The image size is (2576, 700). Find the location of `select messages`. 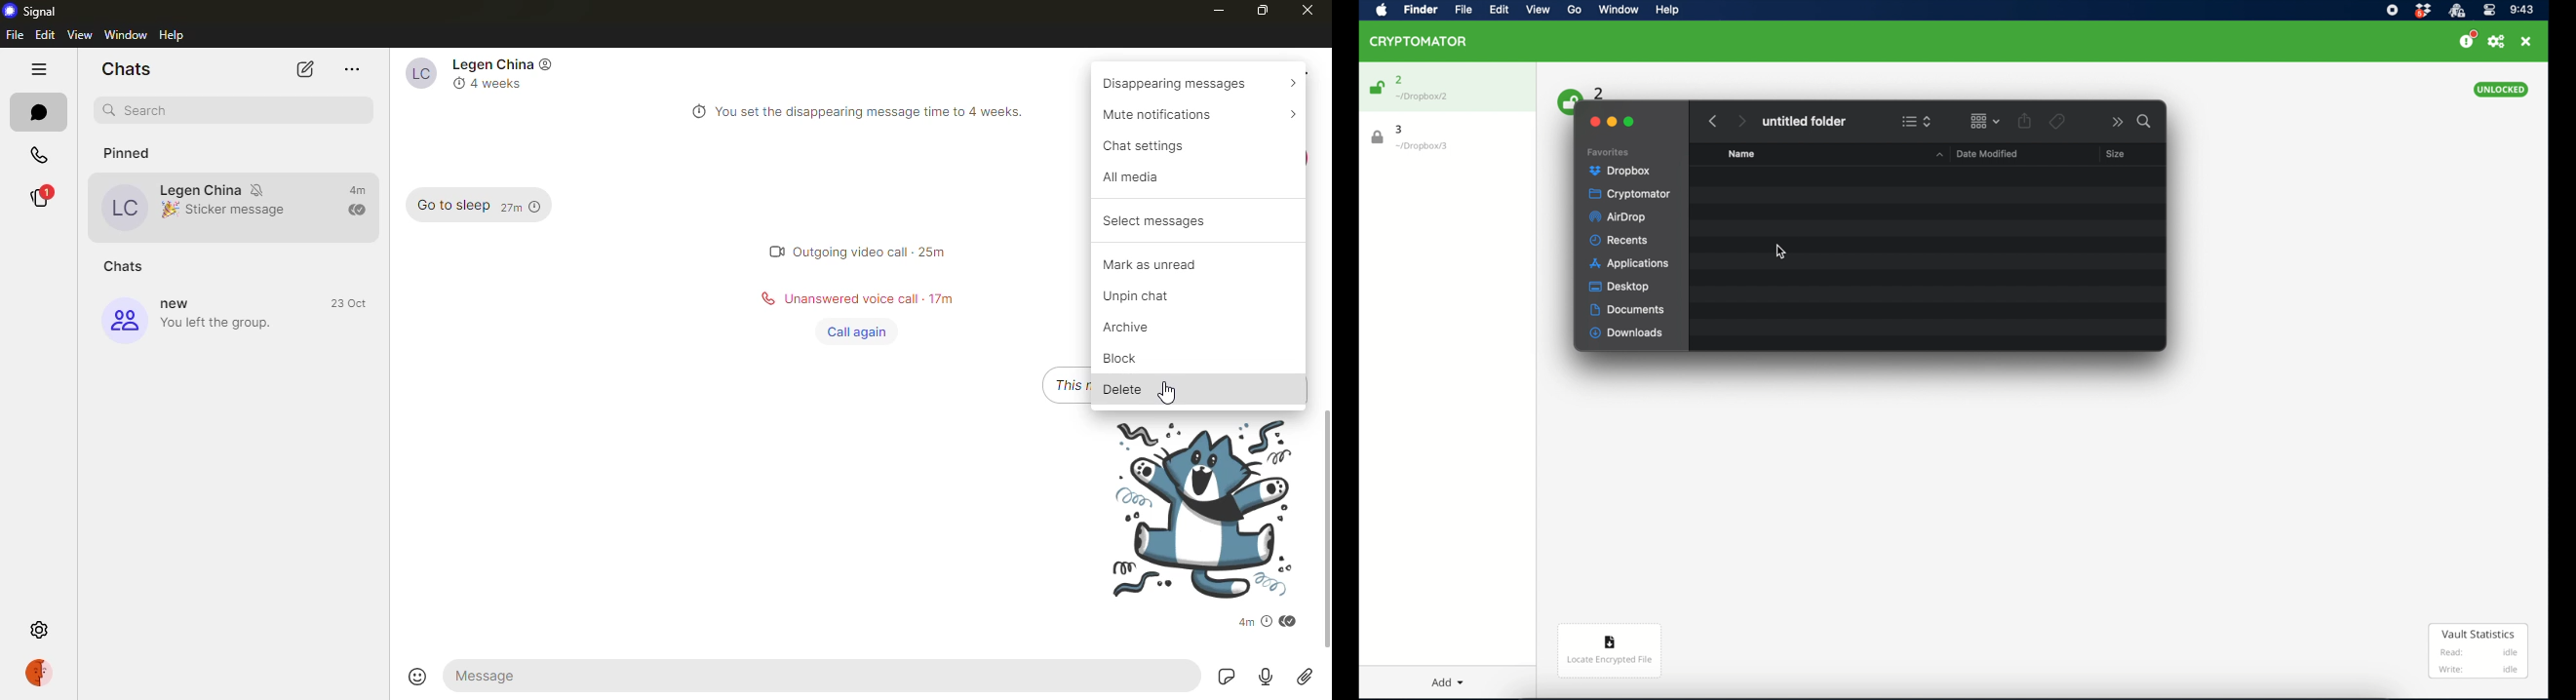

select messages is located at coordinates (1157, 220).